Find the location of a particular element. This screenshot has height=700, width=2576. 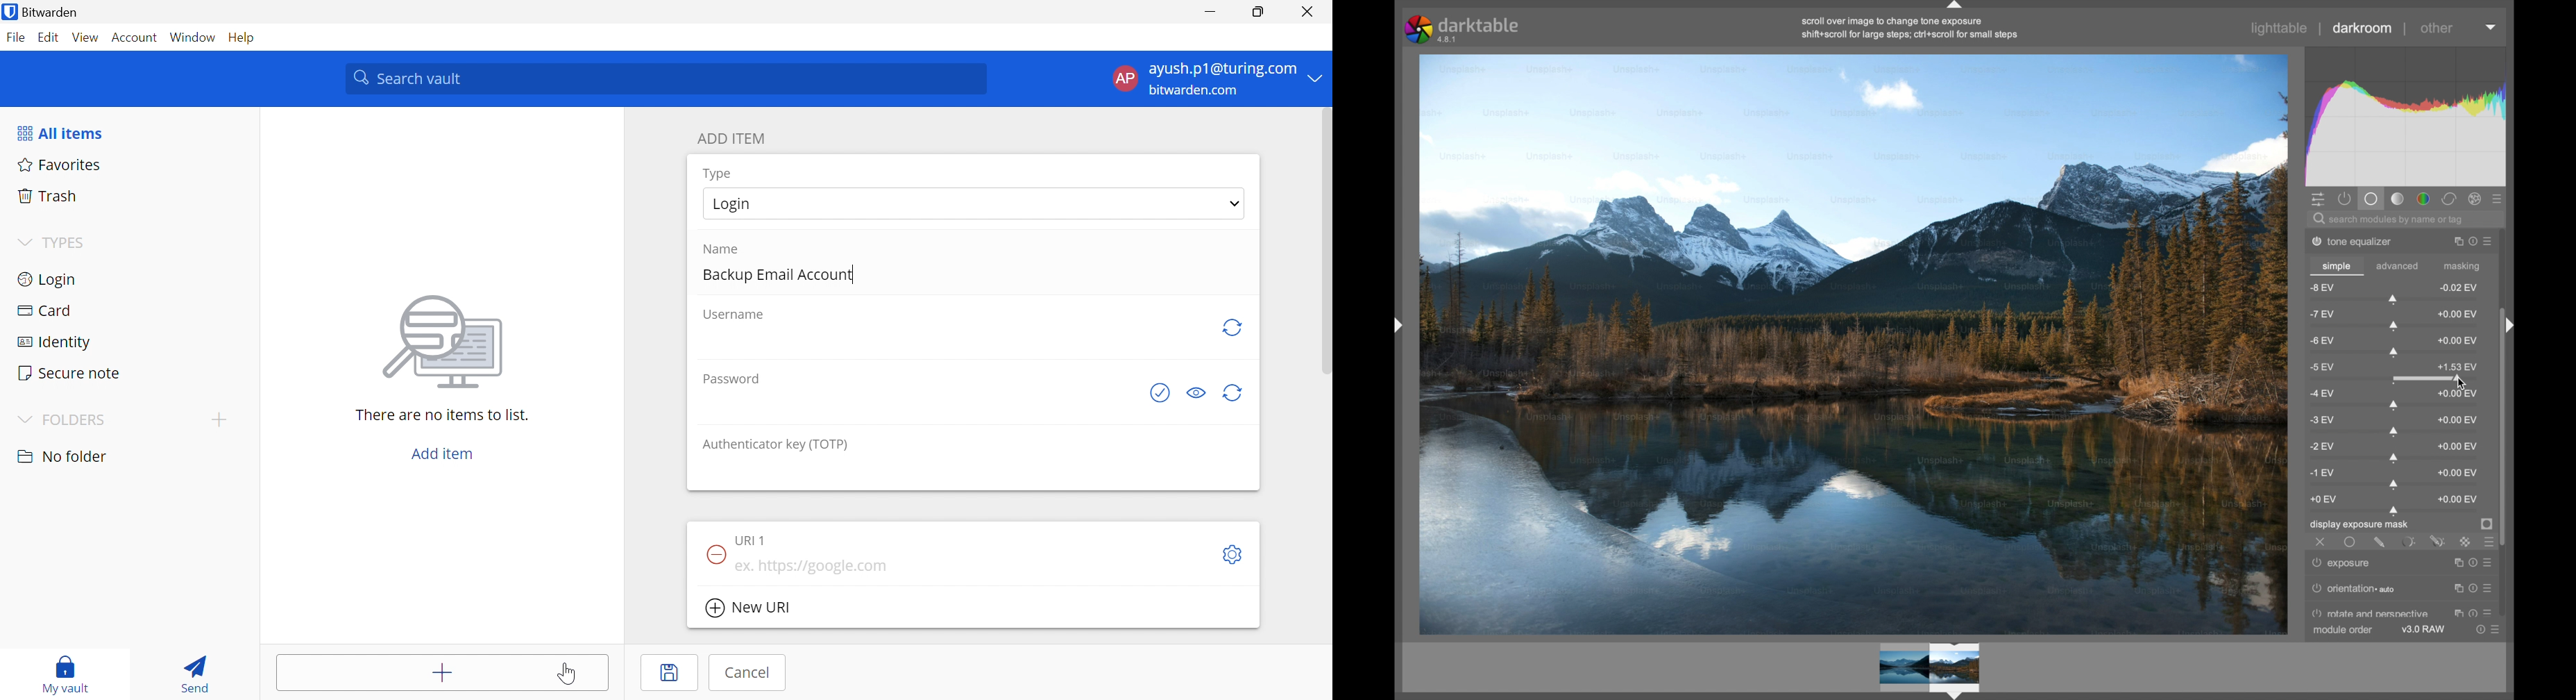

View is located at coordinates (86, 38).